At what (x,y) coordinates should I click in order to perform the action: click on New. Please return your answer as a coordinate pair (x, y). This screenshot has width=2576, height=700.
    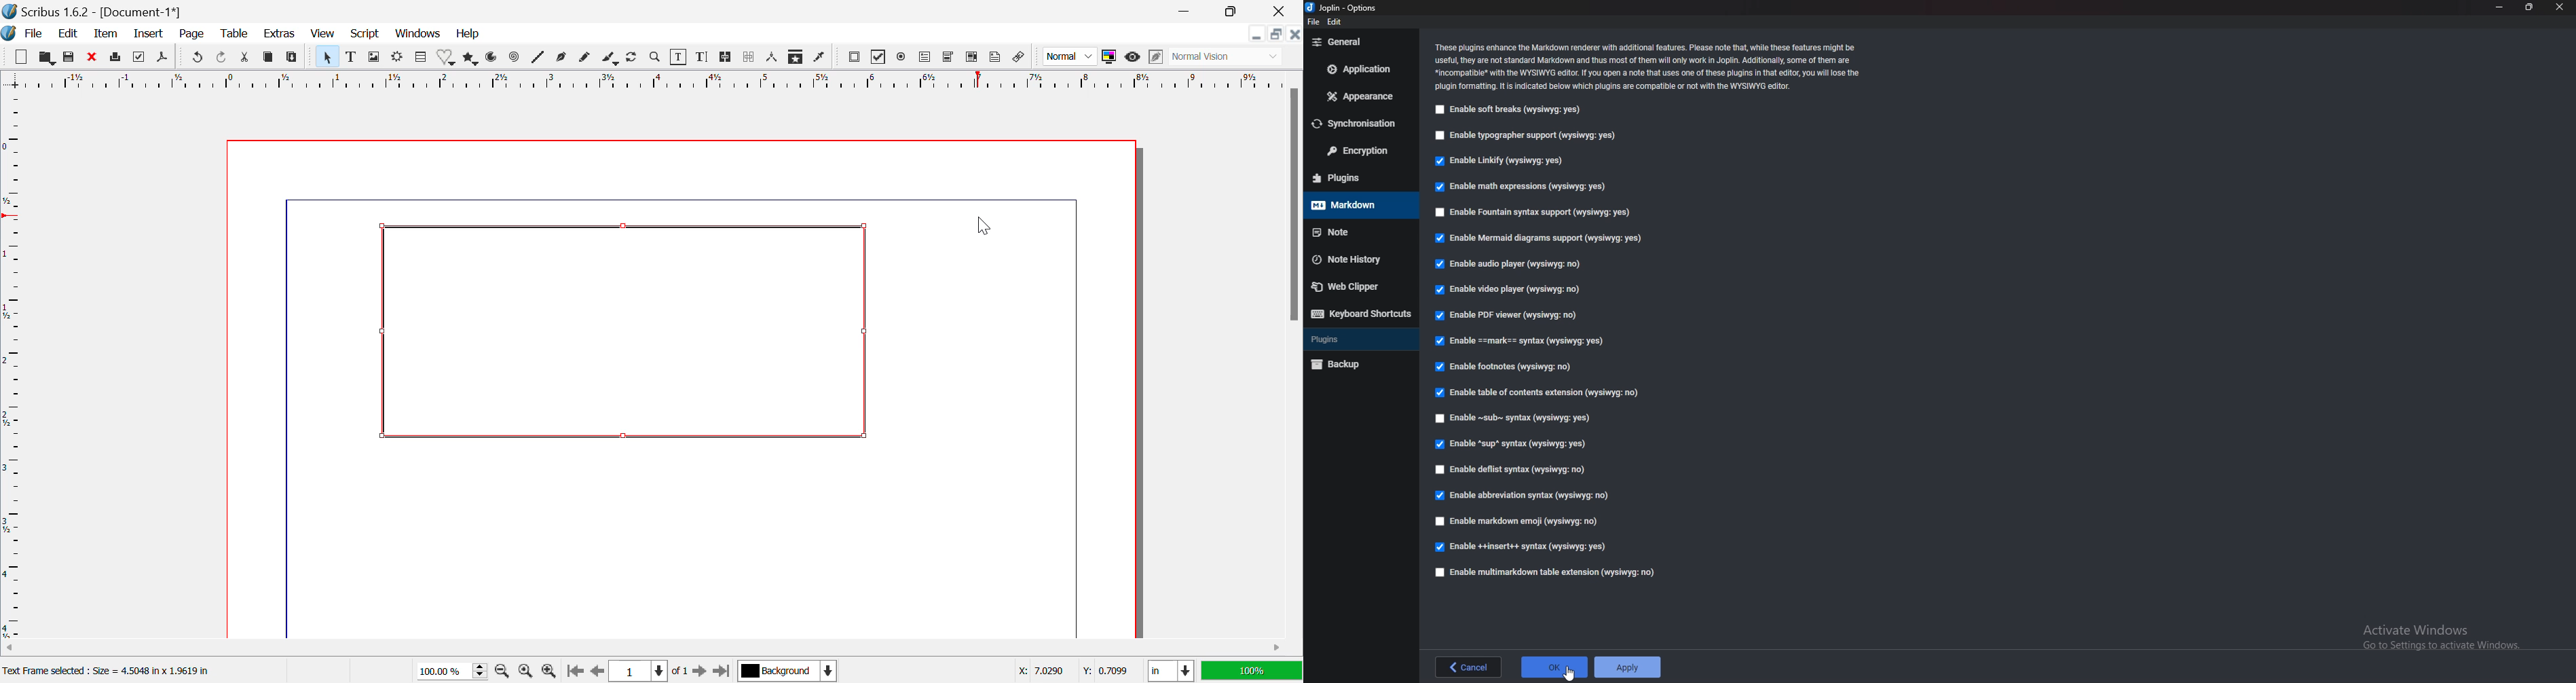
    Looking at the image, I should click on (20, 56).